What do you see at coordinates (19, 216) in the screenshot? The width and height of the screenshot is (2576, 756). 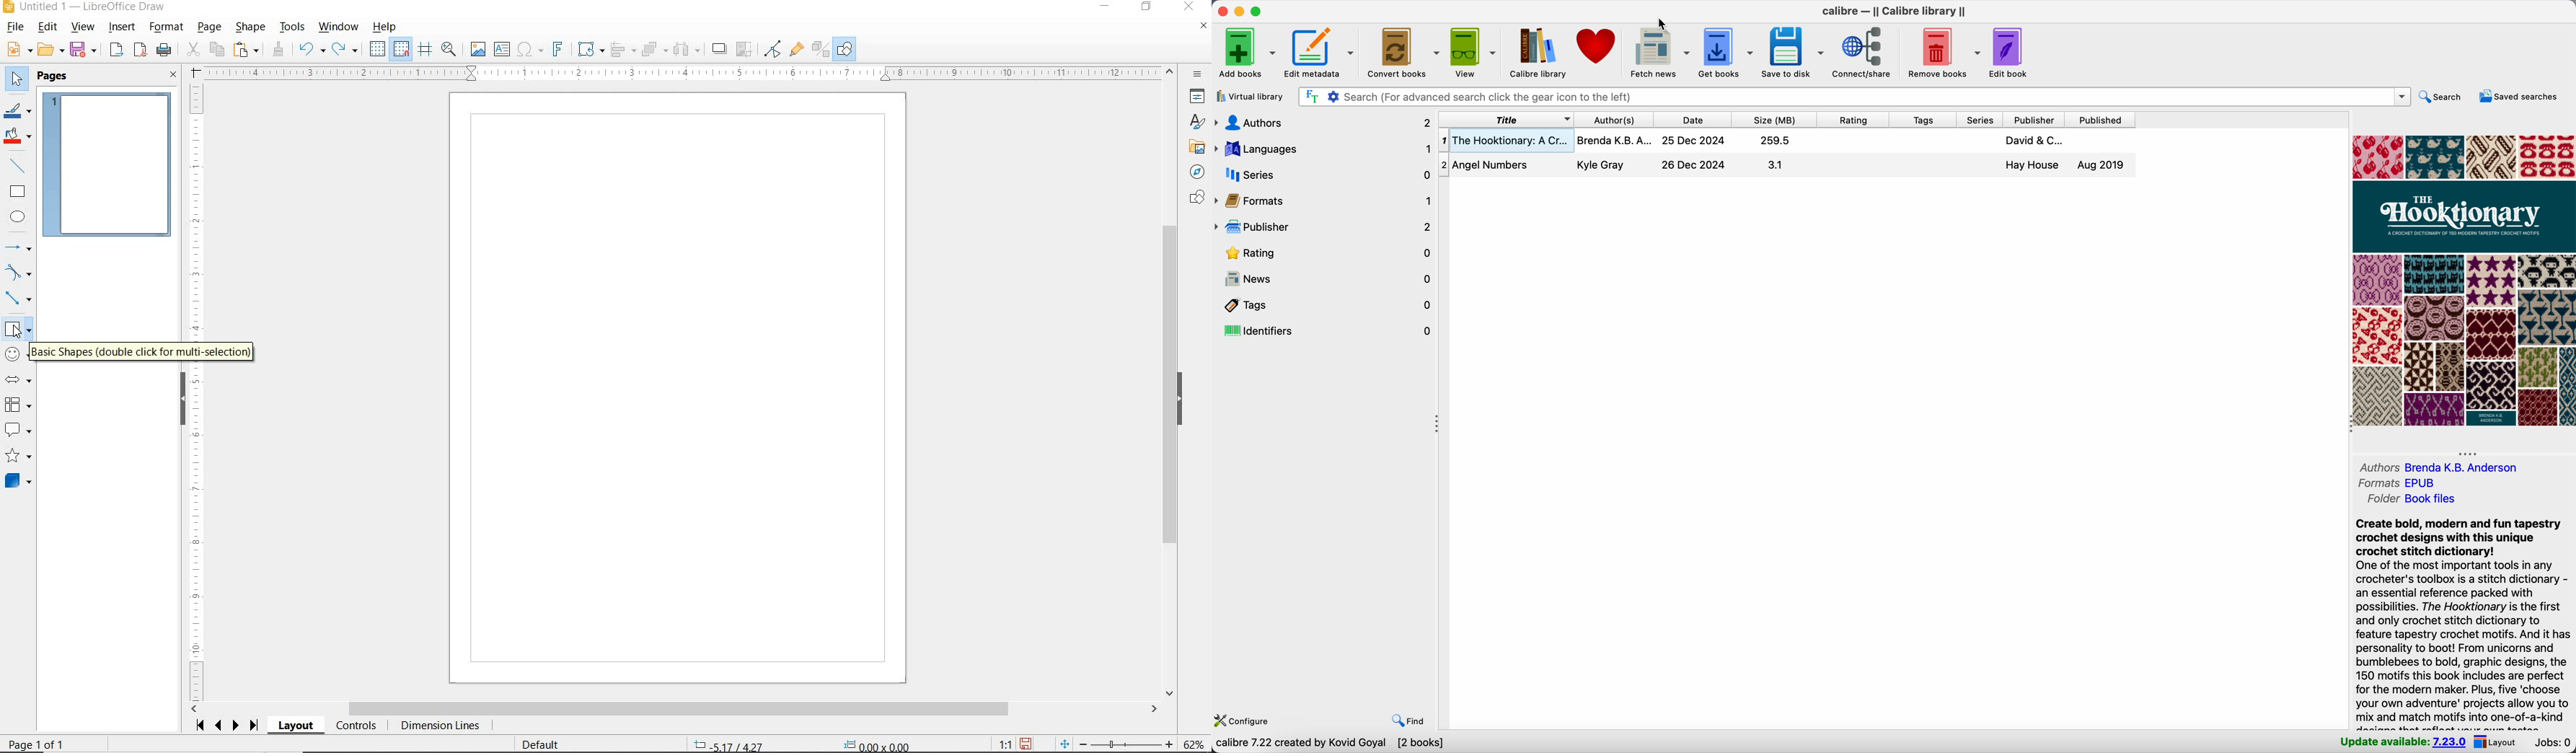 I see `ELLIPSE` at bounding box center [19, 216].